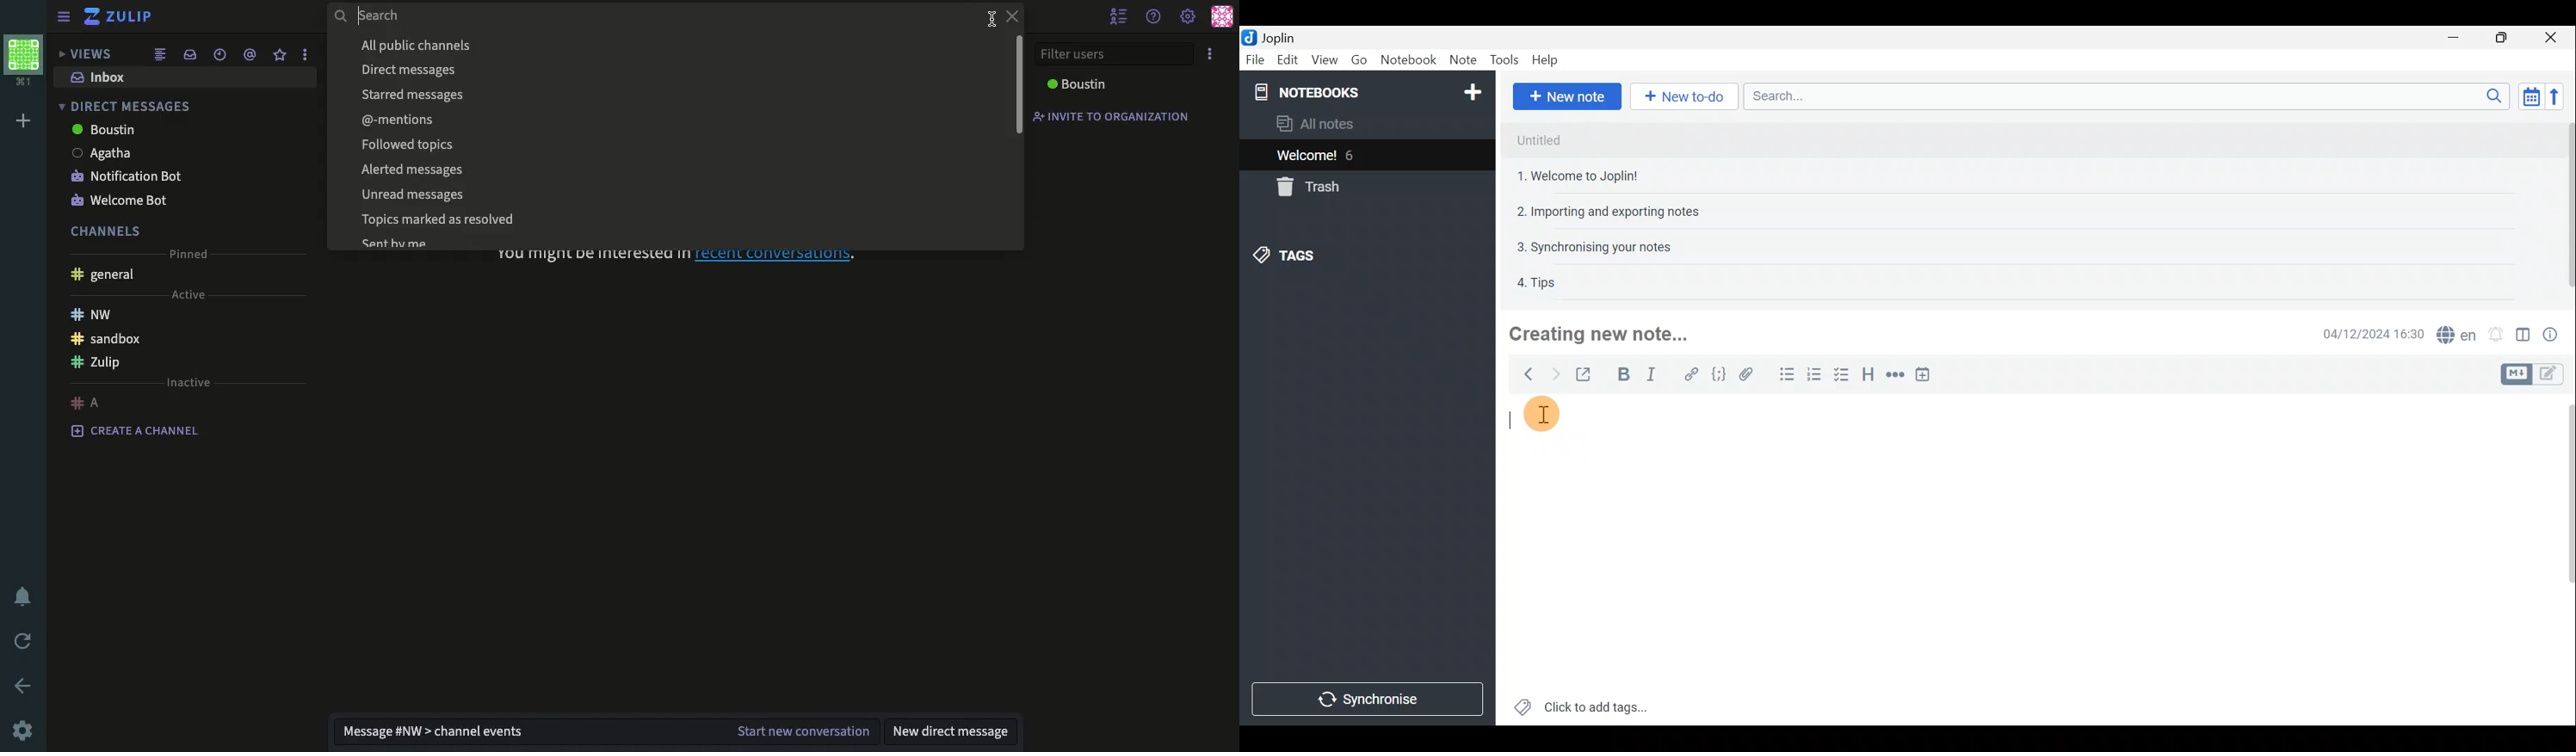  Describe the element at coordinates (1189, 16) in the screenshot. I see `settings` at that location.